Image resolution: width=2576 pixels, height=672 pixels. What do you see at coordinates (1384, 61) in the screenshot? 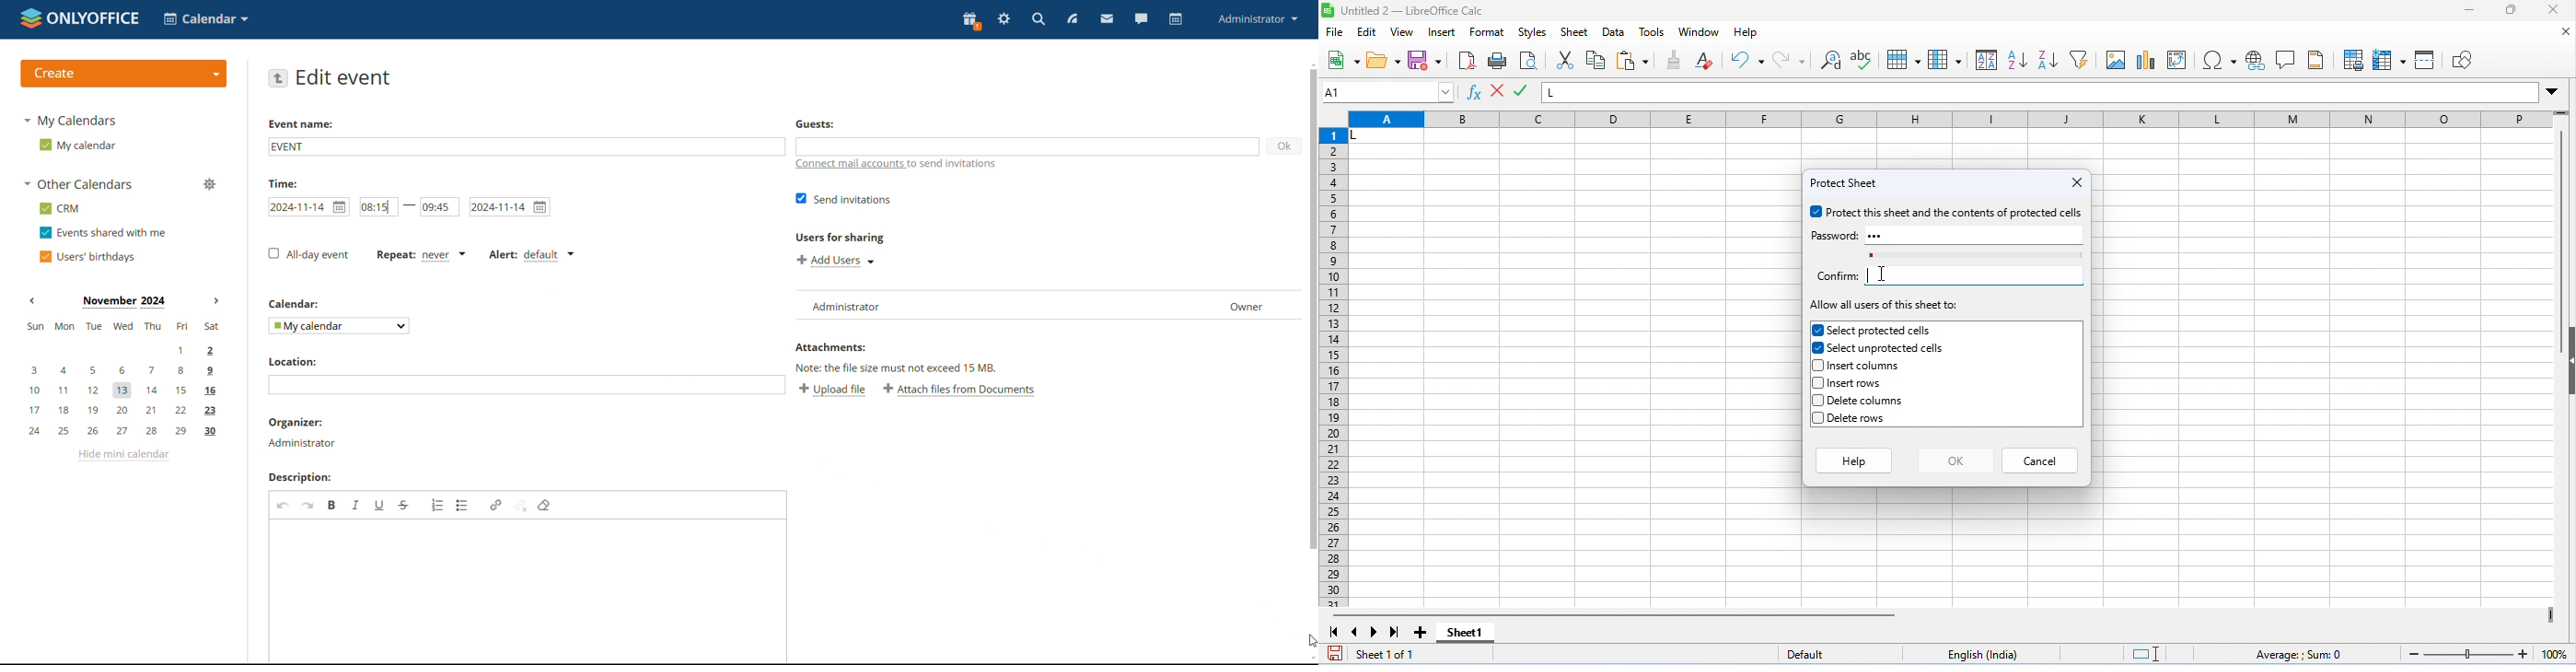
I see `open` at bounding box center [1384, 61].